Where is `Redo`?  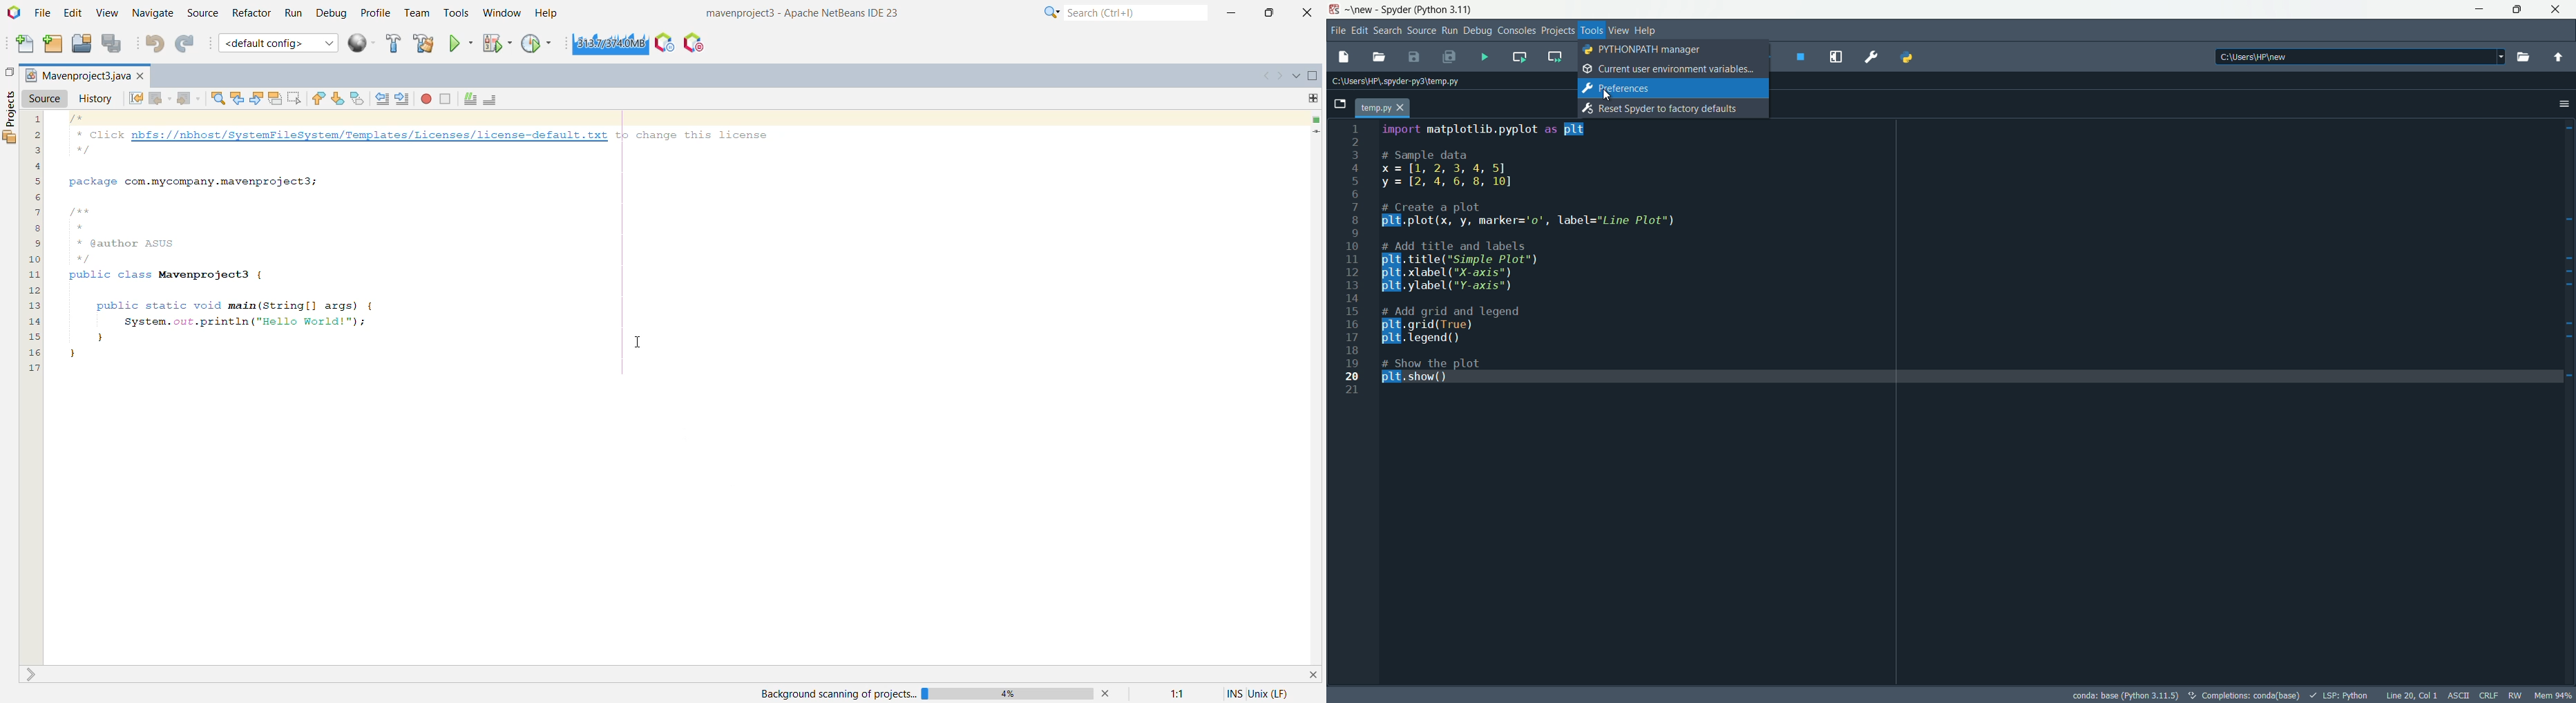 Redo is located at coordinates (184, 44).